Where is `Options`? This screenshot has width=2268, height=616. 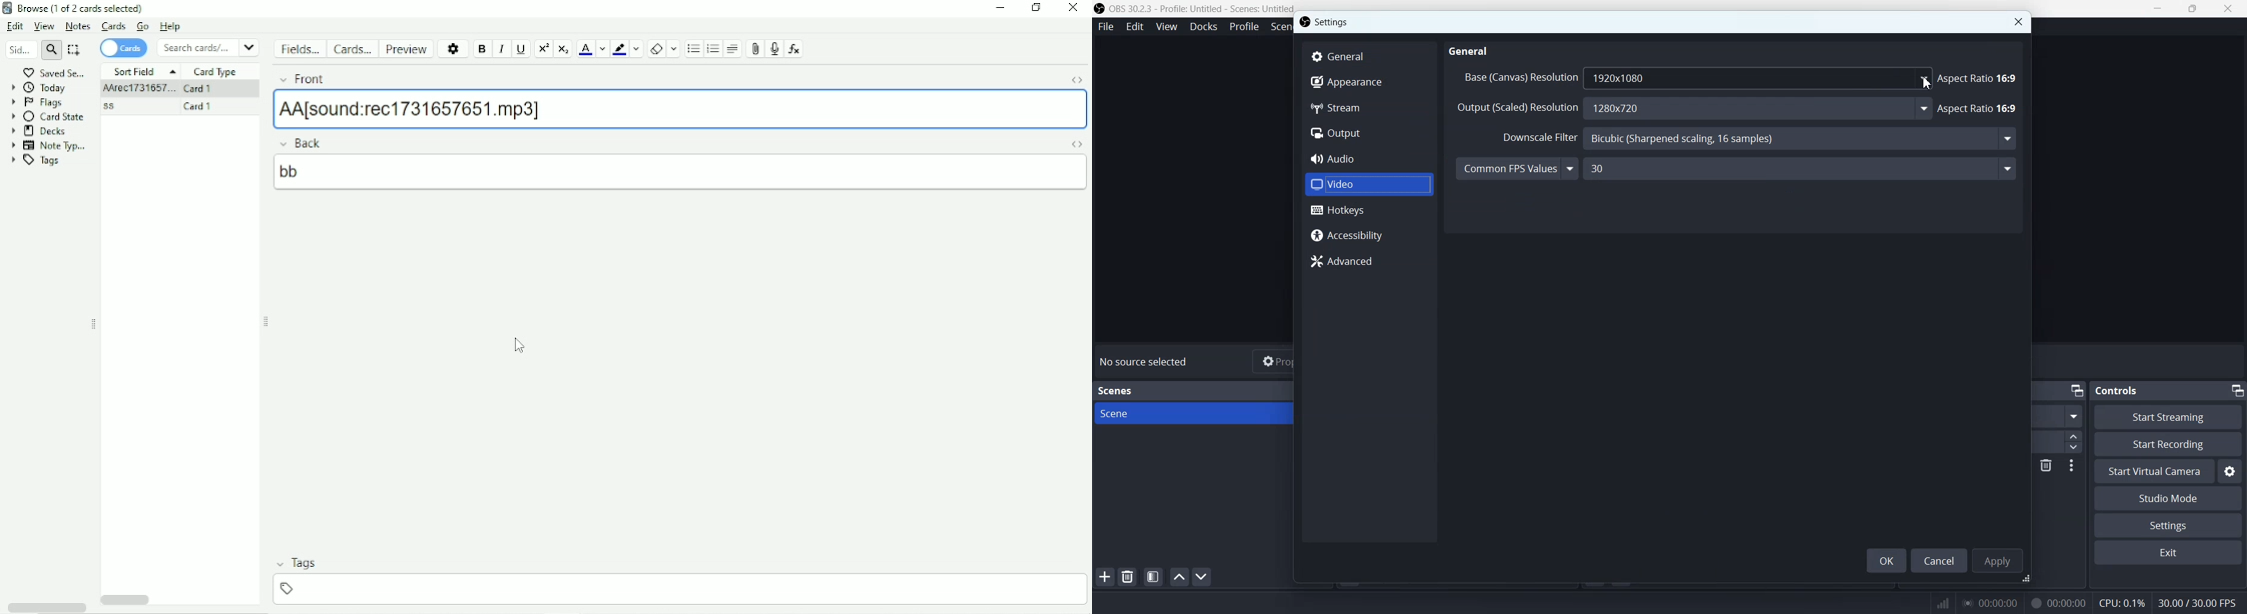
Options is located at coordinates (453, 48).